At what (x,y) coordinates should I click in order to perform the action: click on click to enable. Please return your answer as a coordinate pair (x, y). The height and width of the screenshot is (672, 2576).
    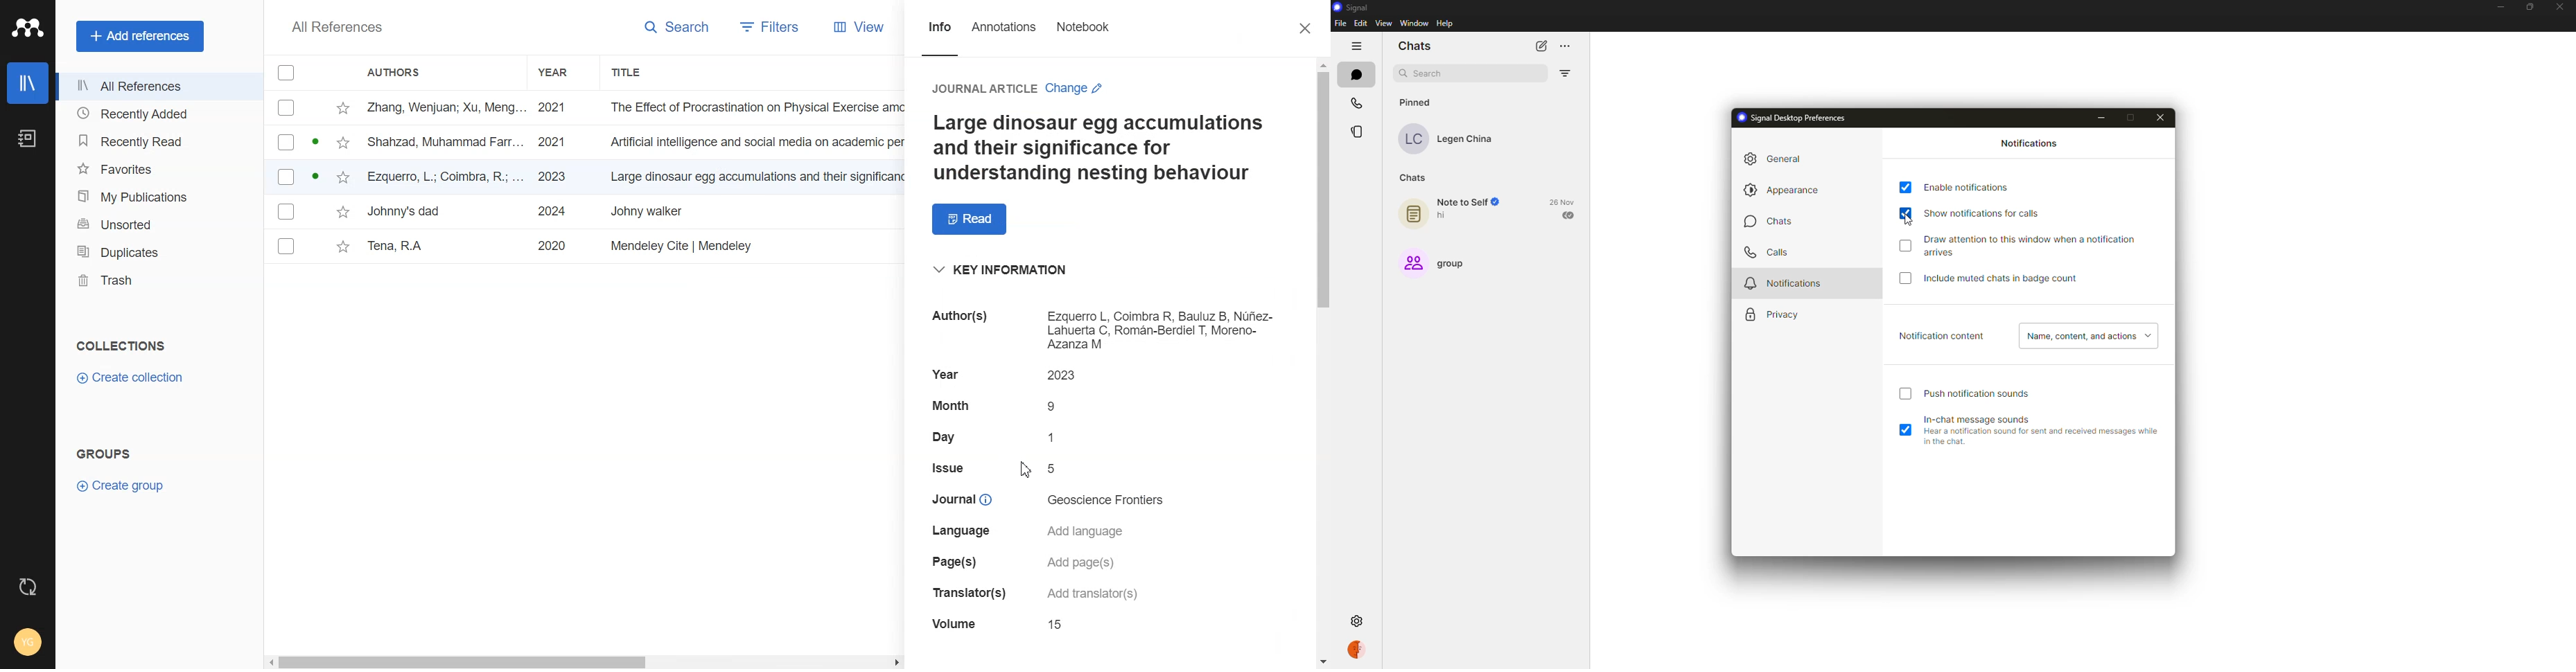
    Looking at the image, I should click on (1903, 277).